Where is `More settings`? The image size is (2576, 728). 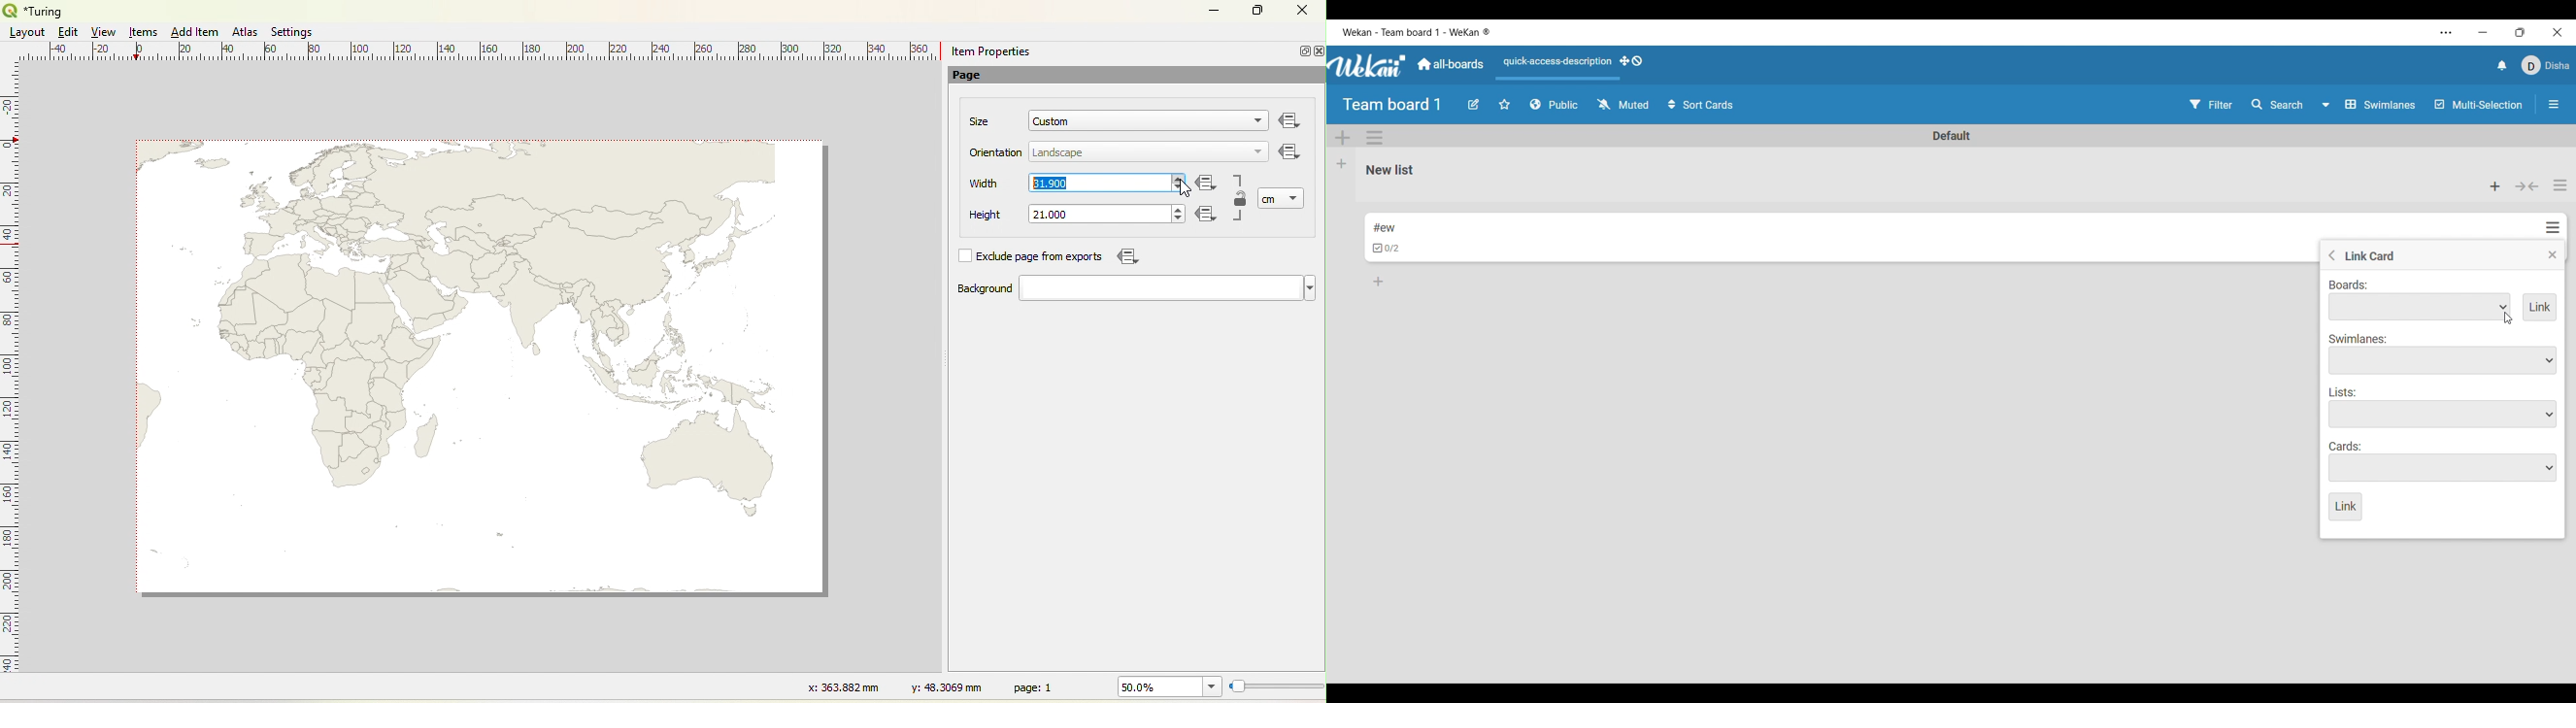 More settings is located at coordinates (2447, 33).